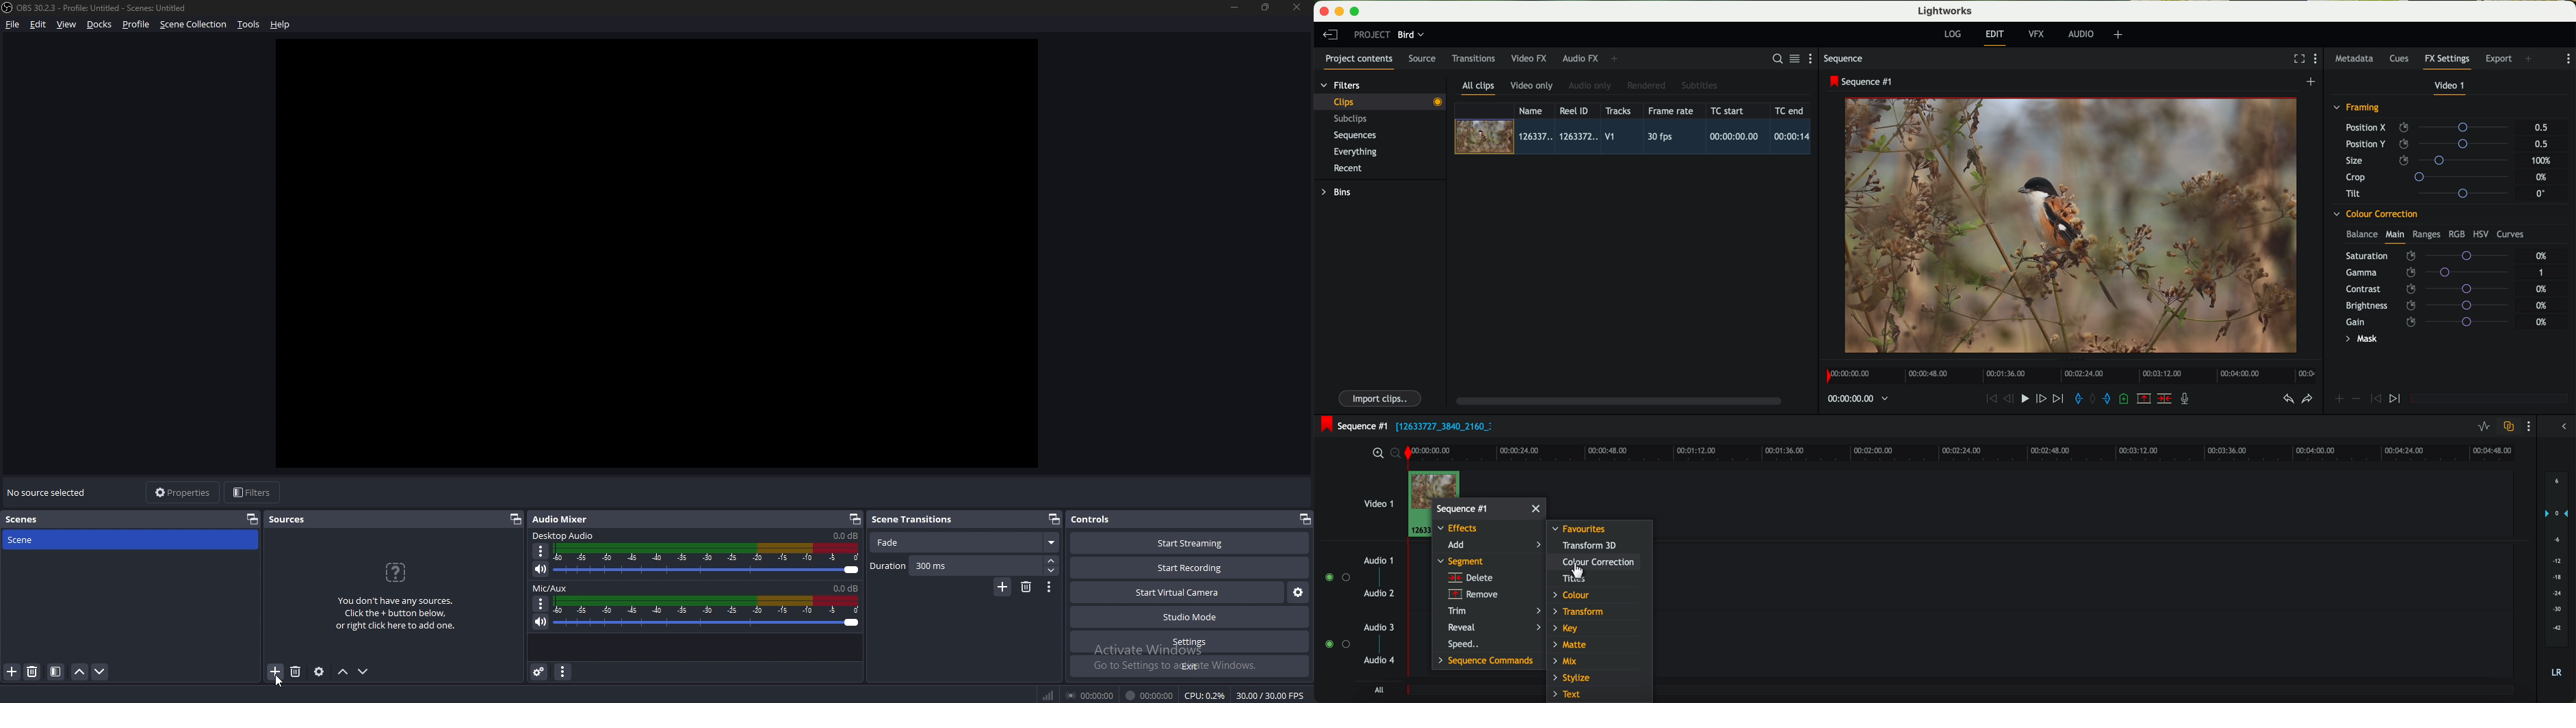  What do you see at coordinates (2480, 234) in the screenshot?
I see `HSV` at bounding box center [2480, 234].